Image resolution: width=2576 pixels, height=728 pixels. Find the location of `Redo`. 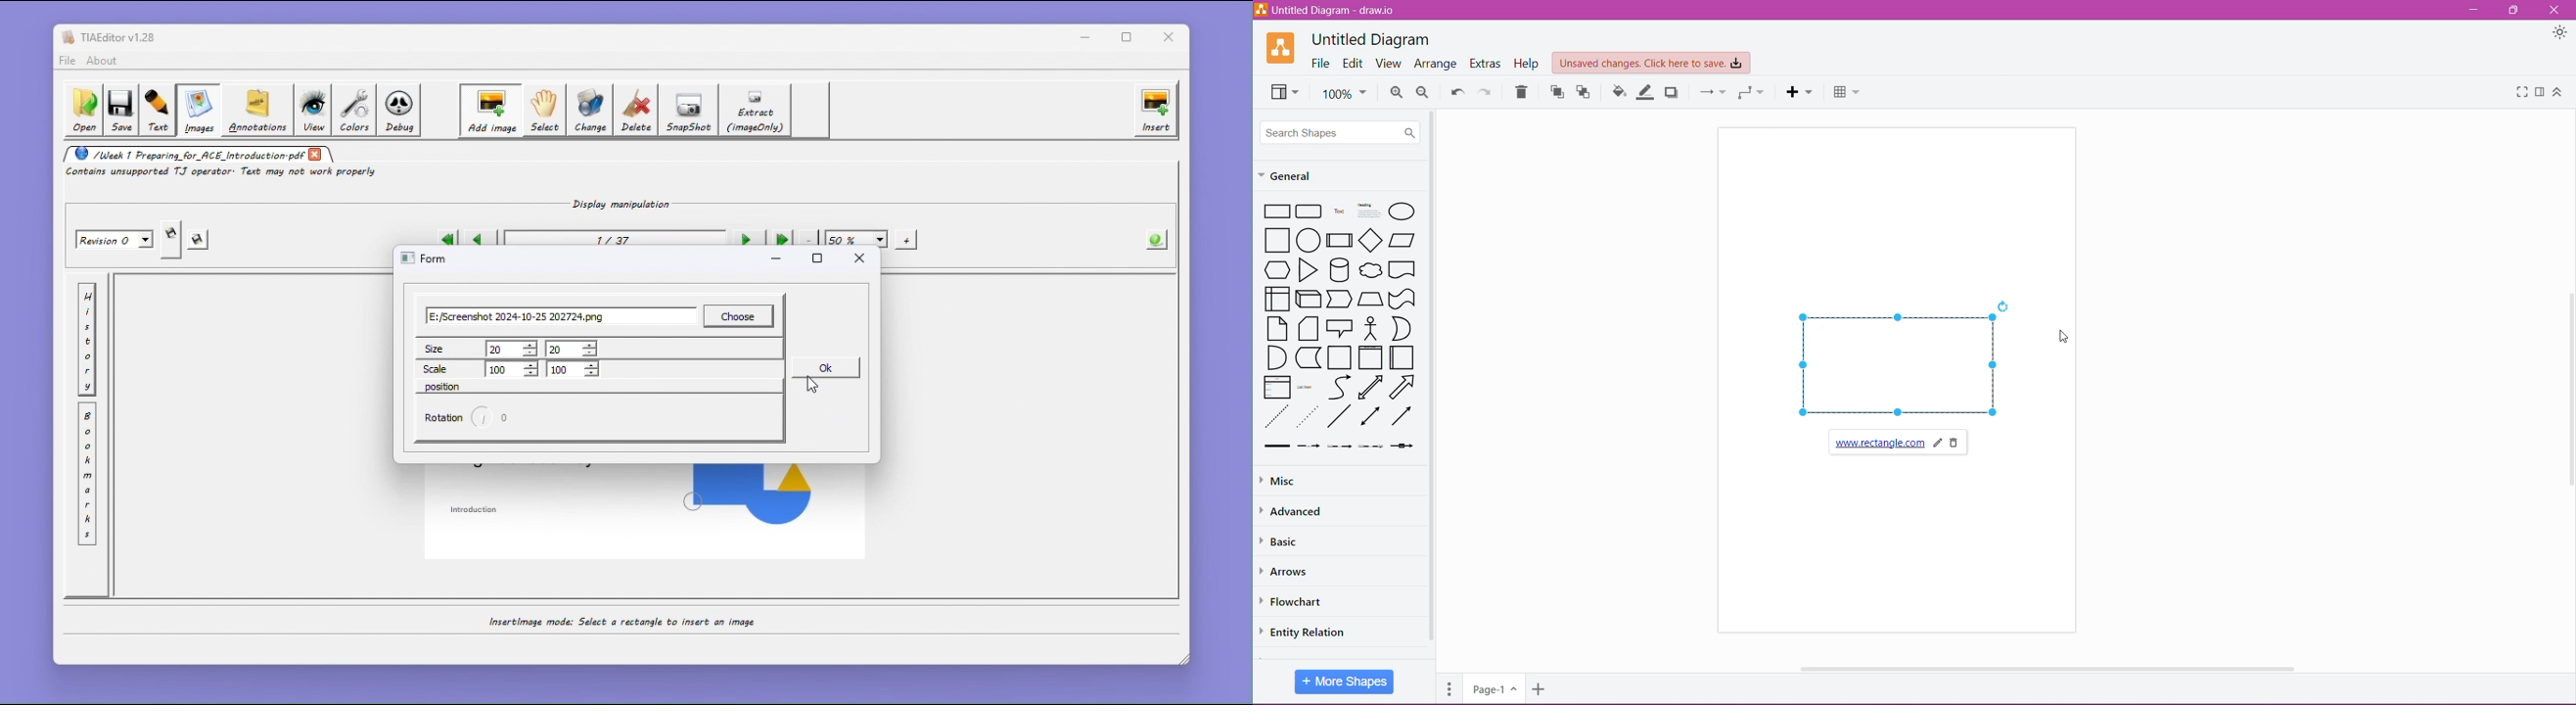

Redo is located at coordinates (1487, 90).